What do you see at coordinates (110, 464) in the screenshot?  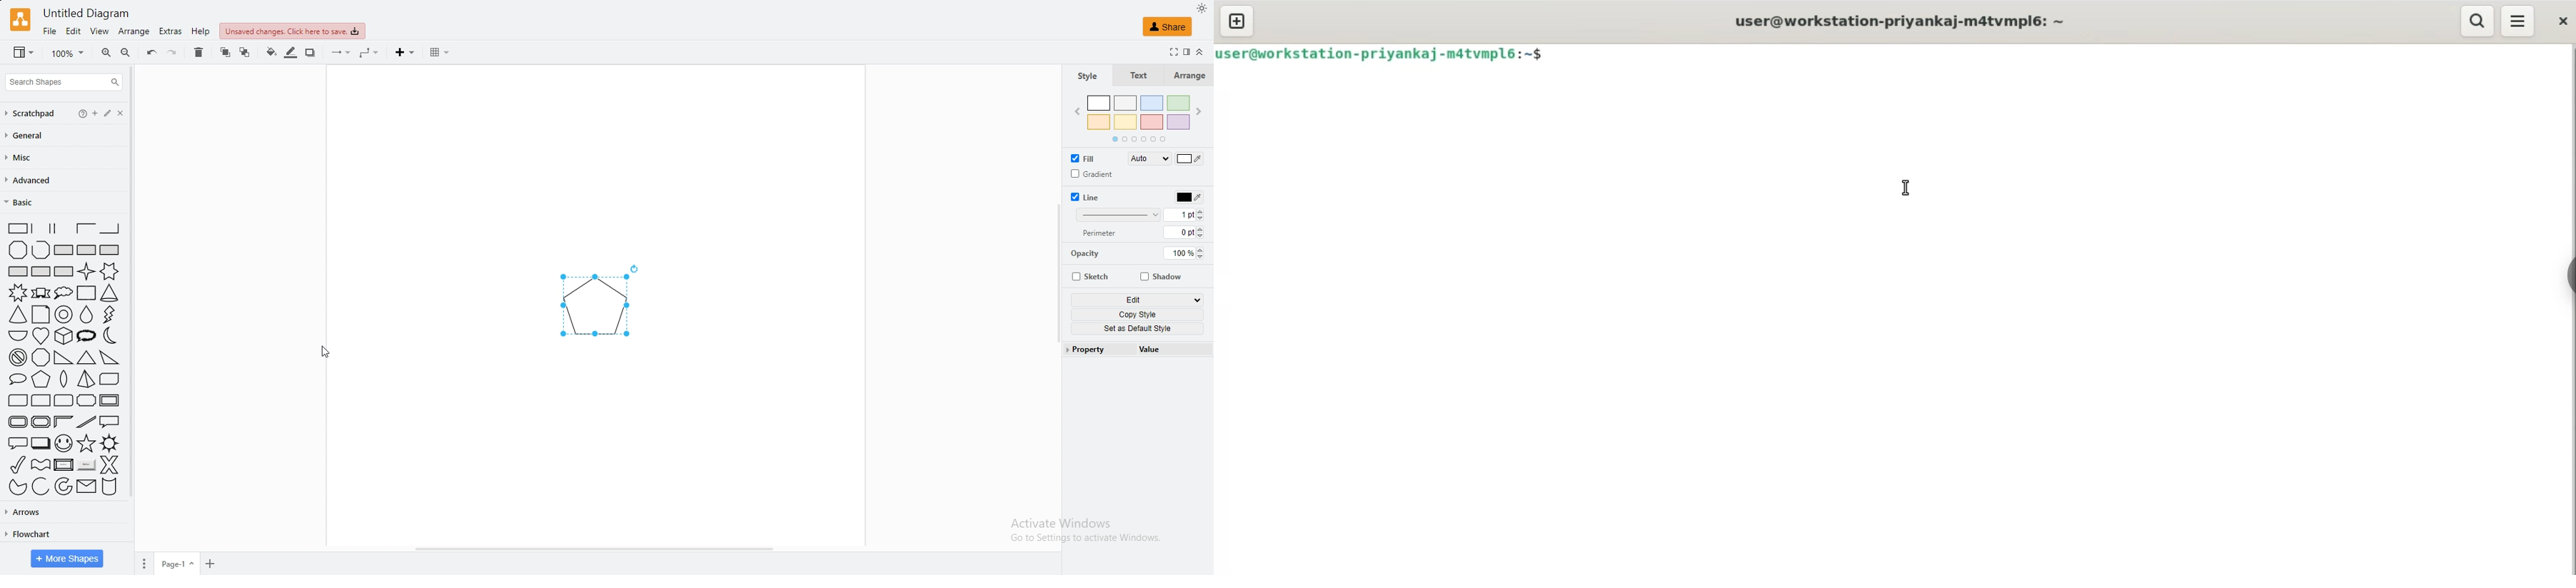 I see `X` at bounding box center [110, 464].